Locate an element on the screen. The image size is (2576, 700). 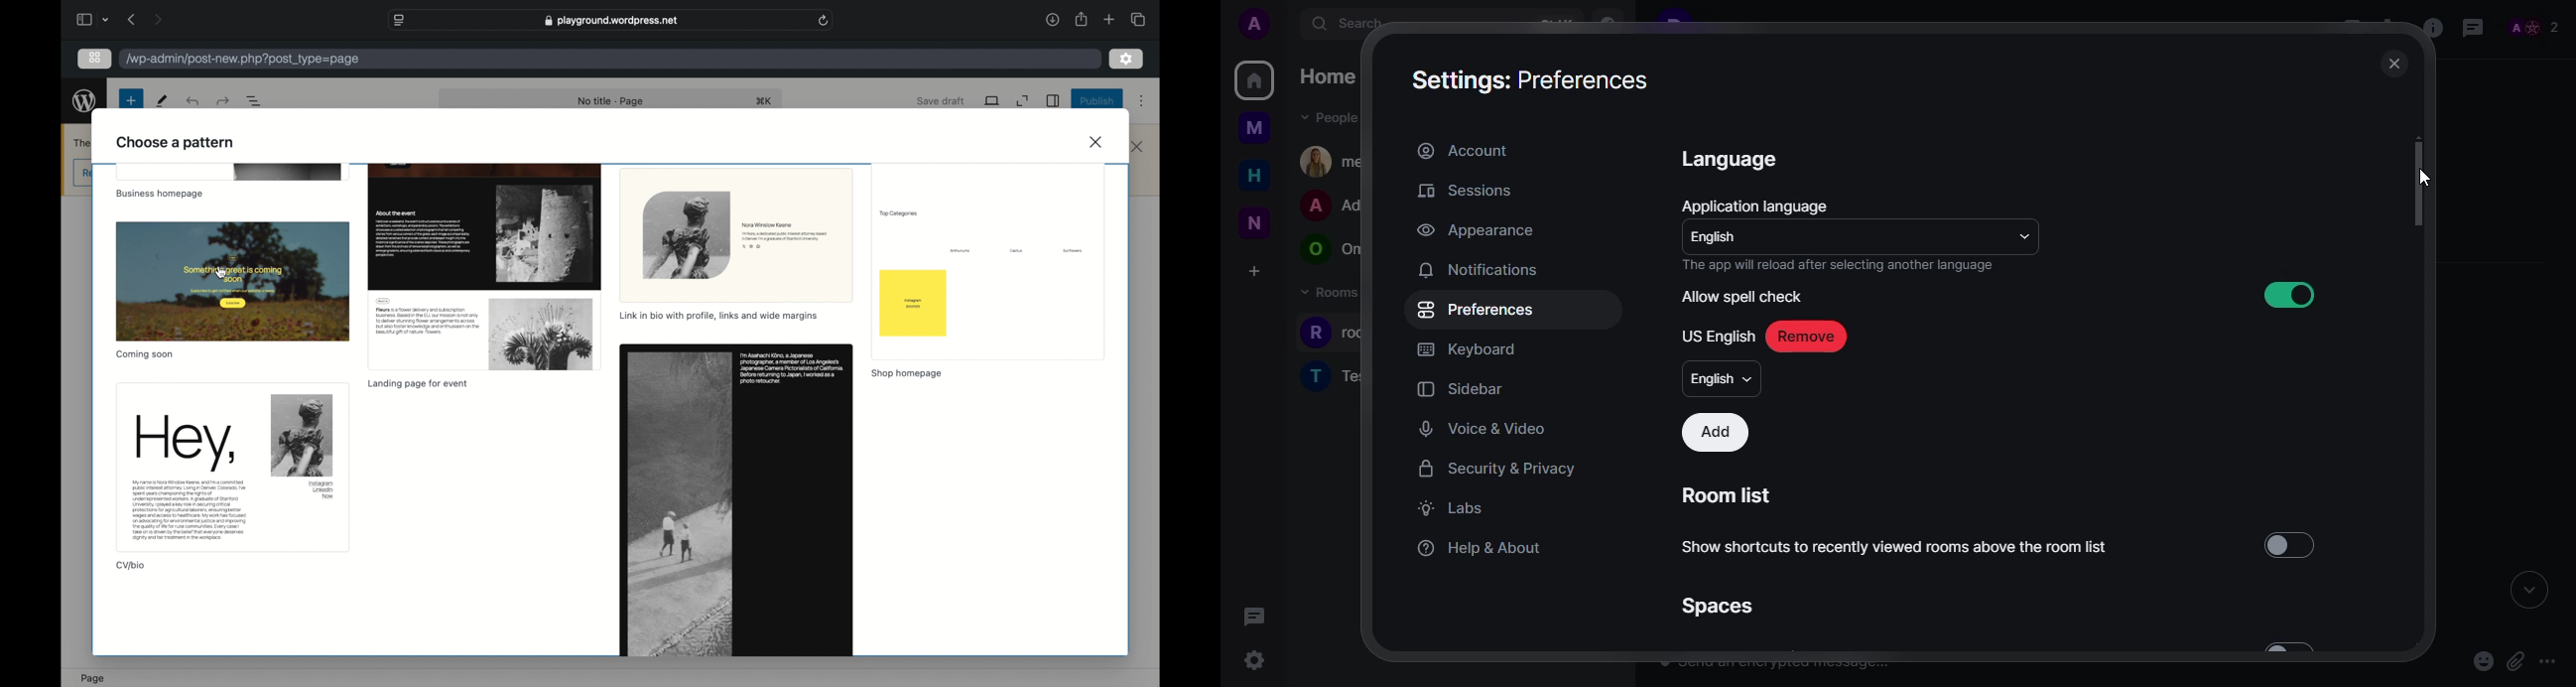
preview is located at coordinates (231, 172).